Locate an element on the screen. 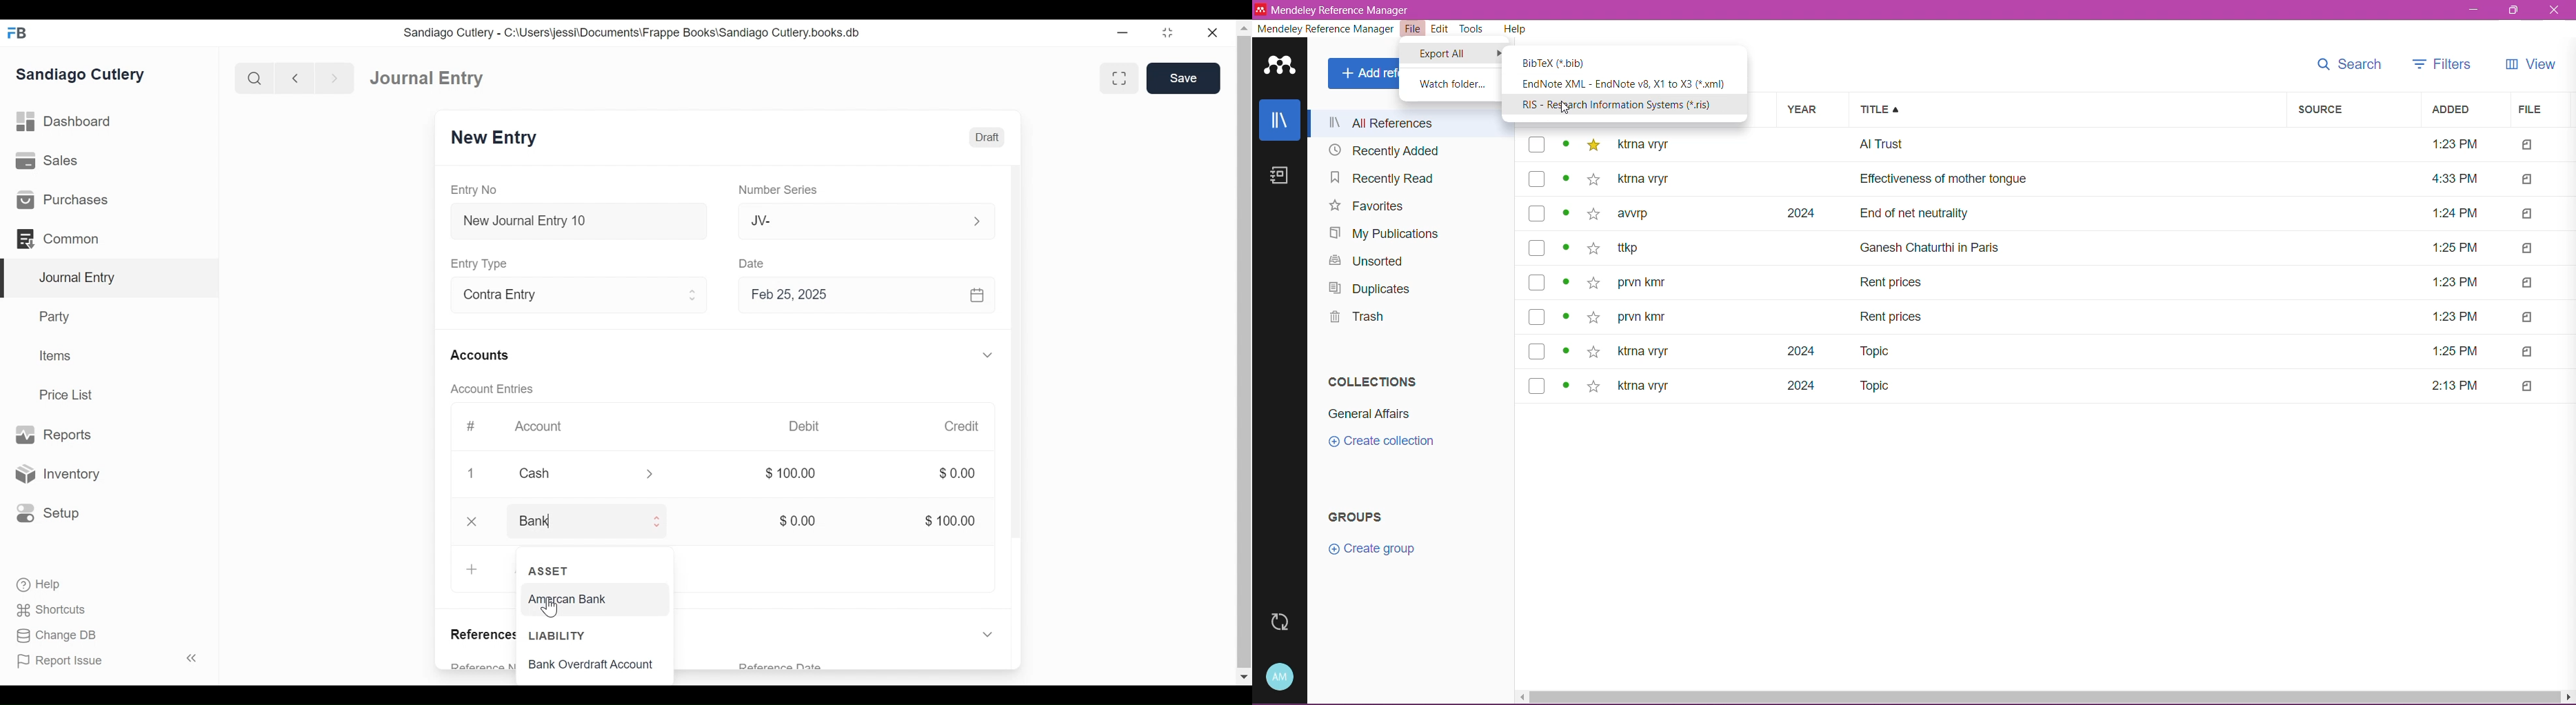 This screenshot has height=728, width=2576. ASSET is located at coordinates (551, 571).